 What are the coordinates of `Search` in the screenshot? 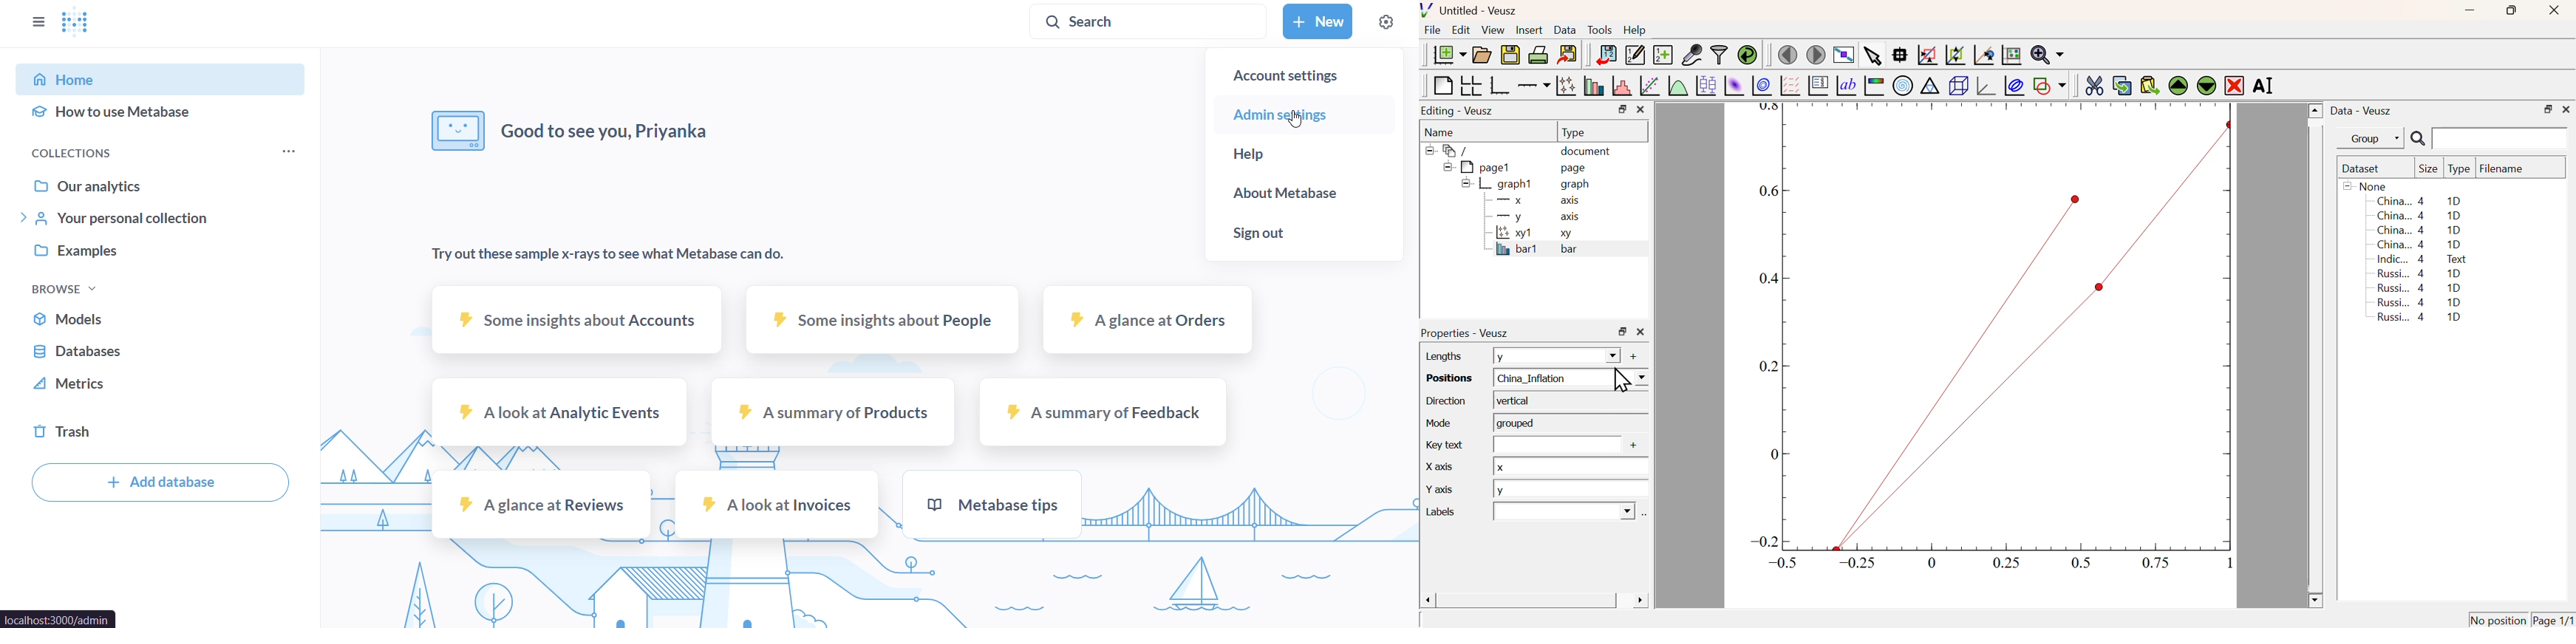 It's located at (2418, 139).